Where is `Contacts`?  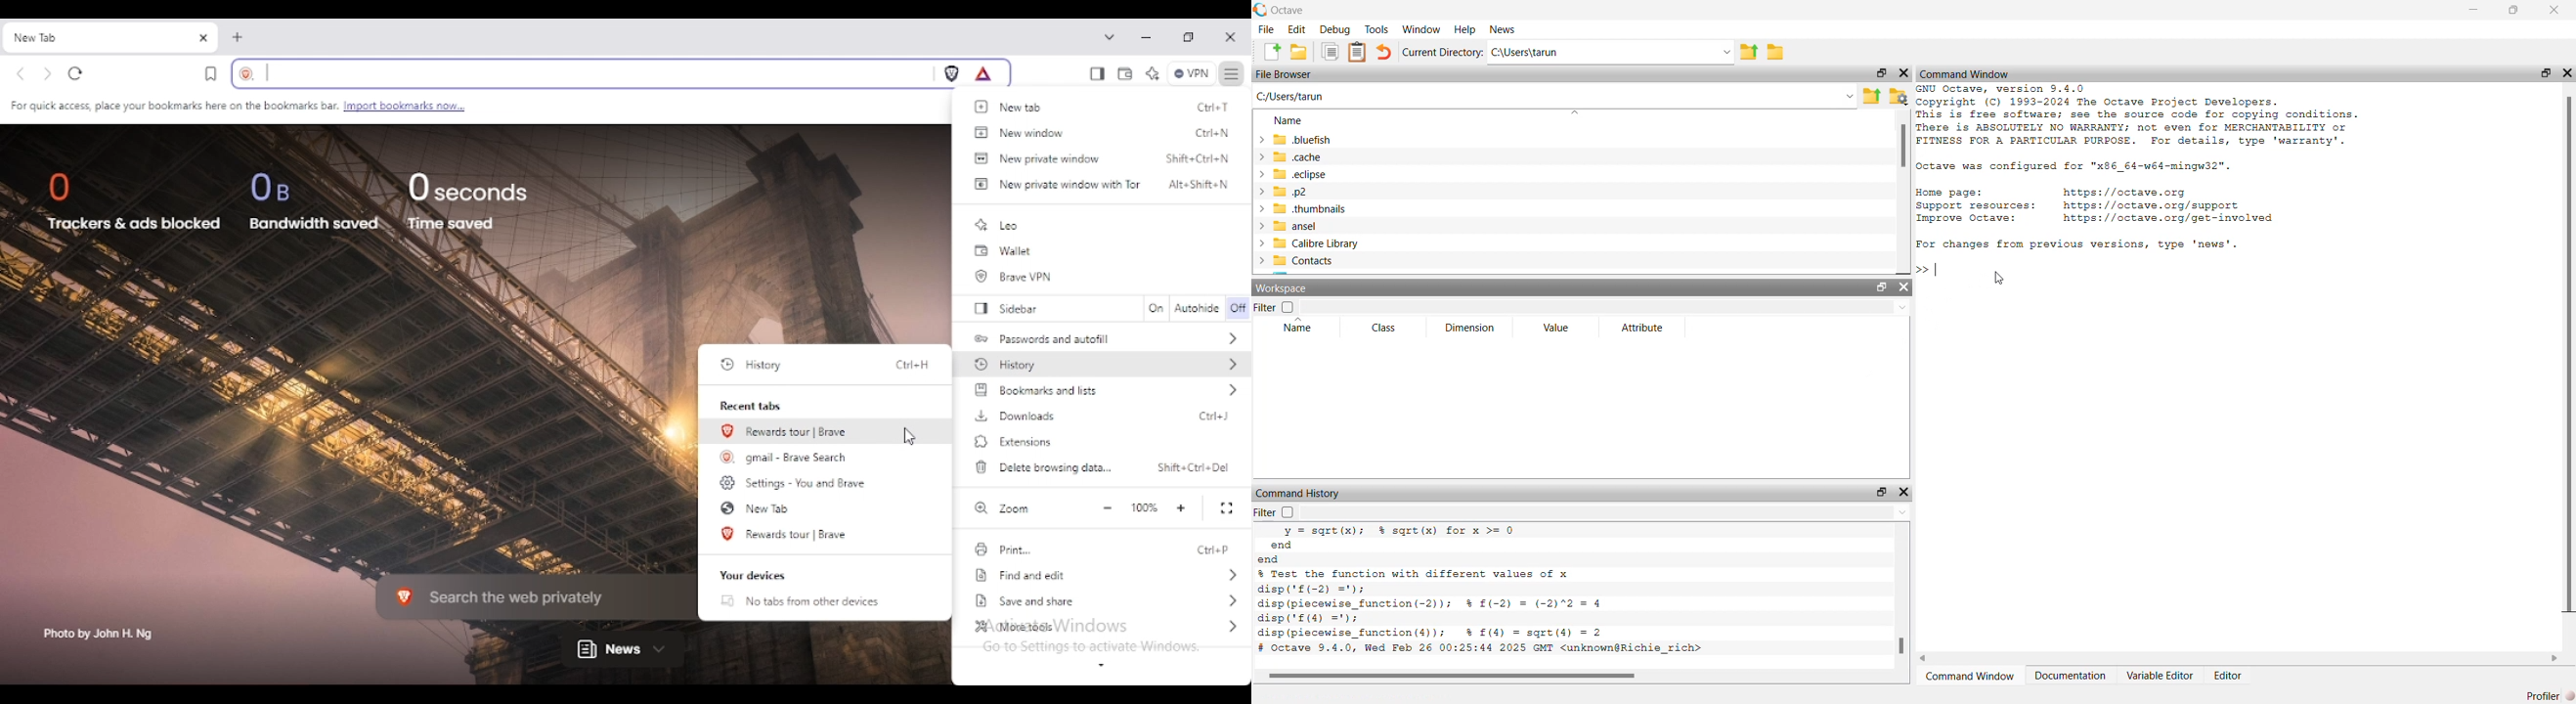 Contacts is located at coordinates (1301, 261).